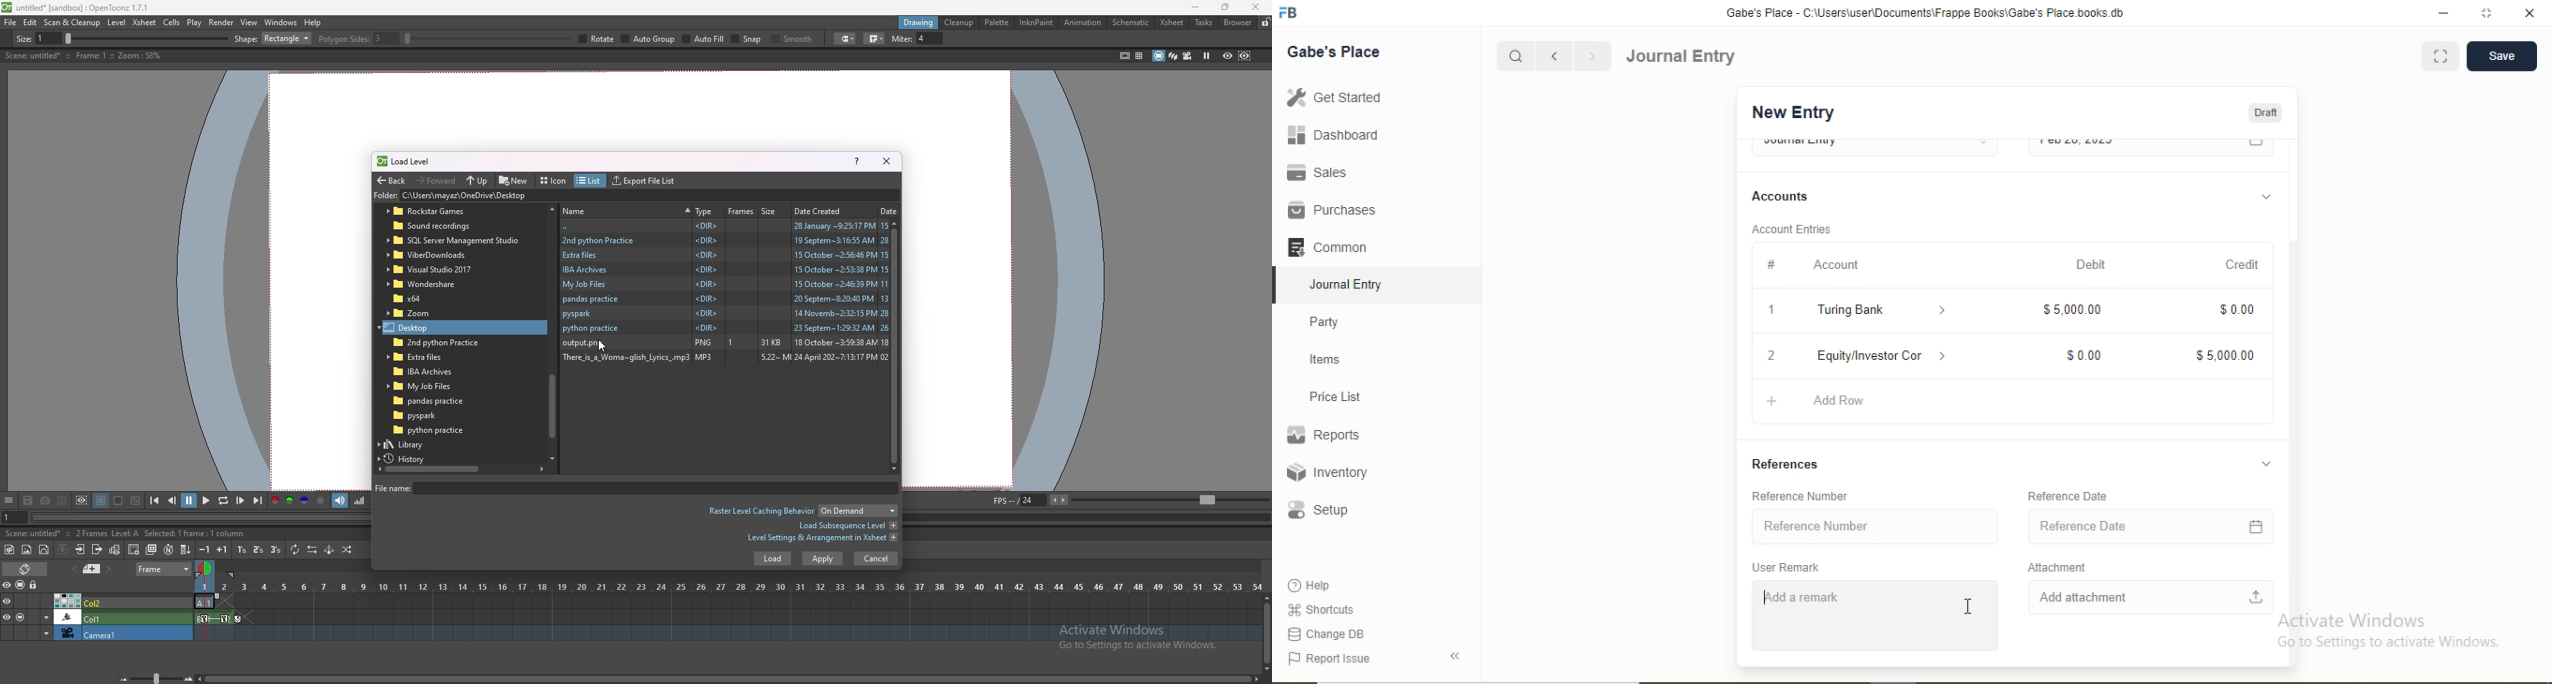 The image size is (2576, 700). Describe the element at coordinates (1943, 356) in the screenshot. I see `Dropdown` at that location.